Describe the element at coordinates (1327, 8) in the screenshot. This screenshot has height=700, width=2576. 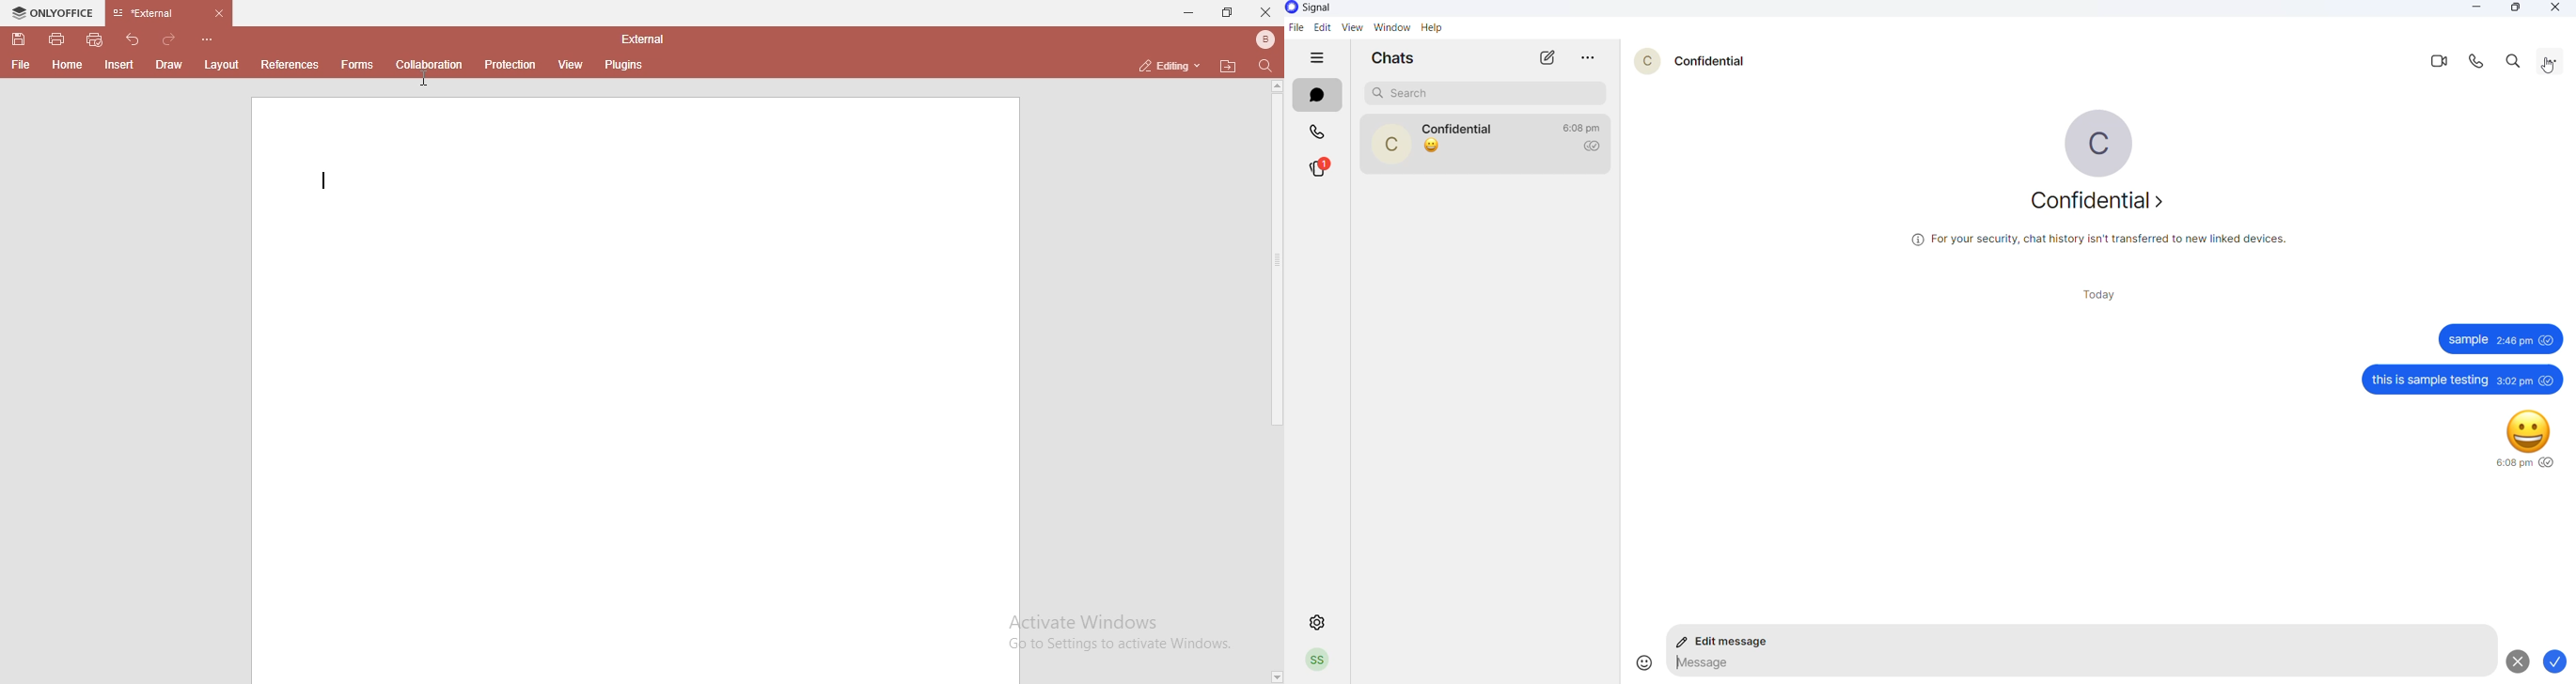
I see `application name and logo` at that location.